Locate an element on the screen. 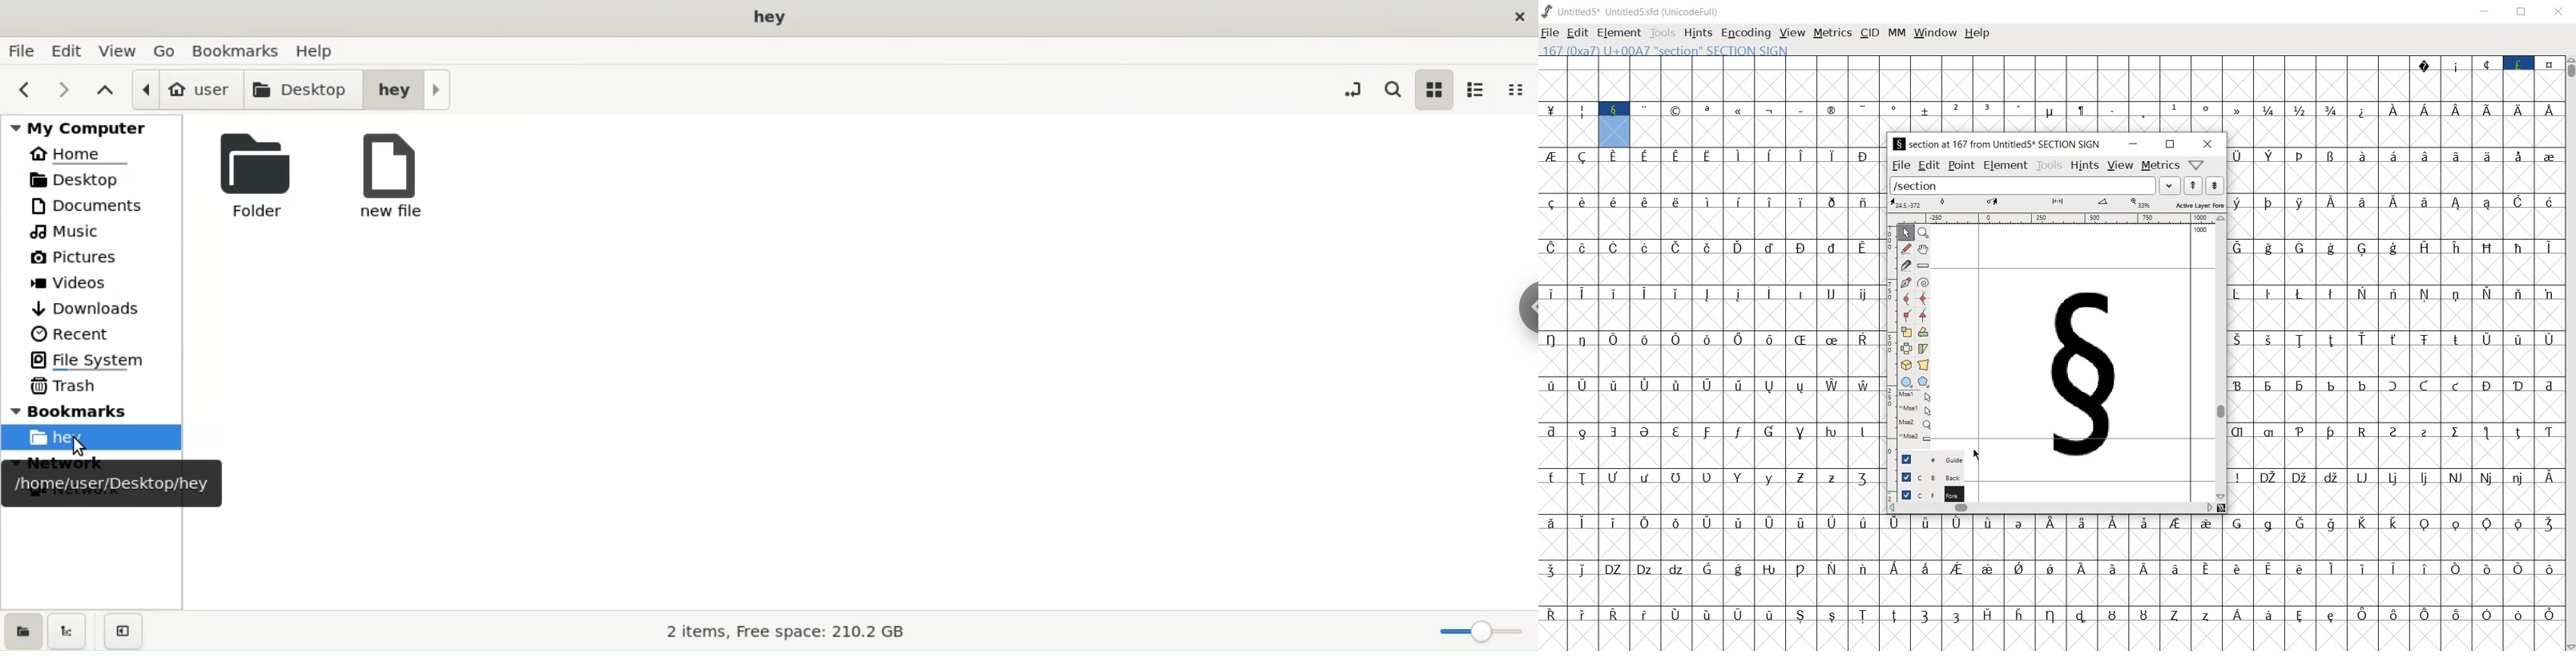 Image resolution: width=2576 pixels, height=672 pixels. SCROLLBAR is located at coordinates (2570, 354).